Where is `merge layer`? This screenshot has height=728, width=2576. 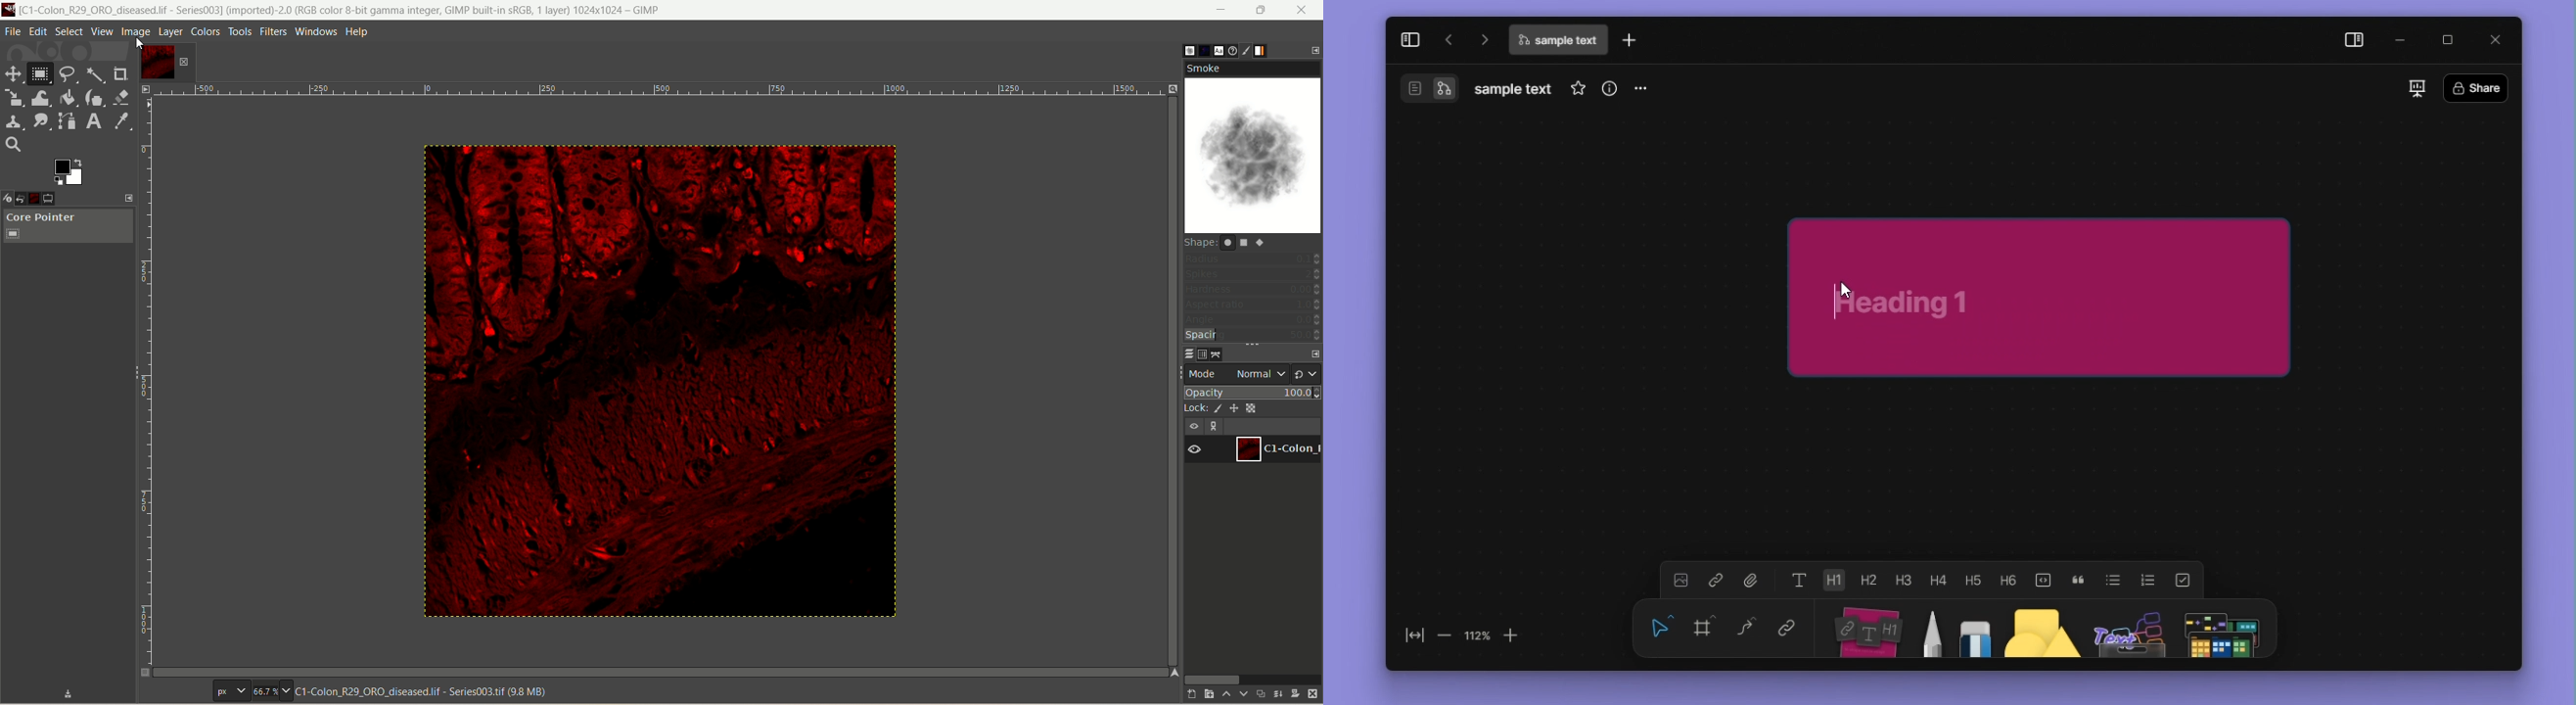 merge layer is located at coordinates (1279, 696).